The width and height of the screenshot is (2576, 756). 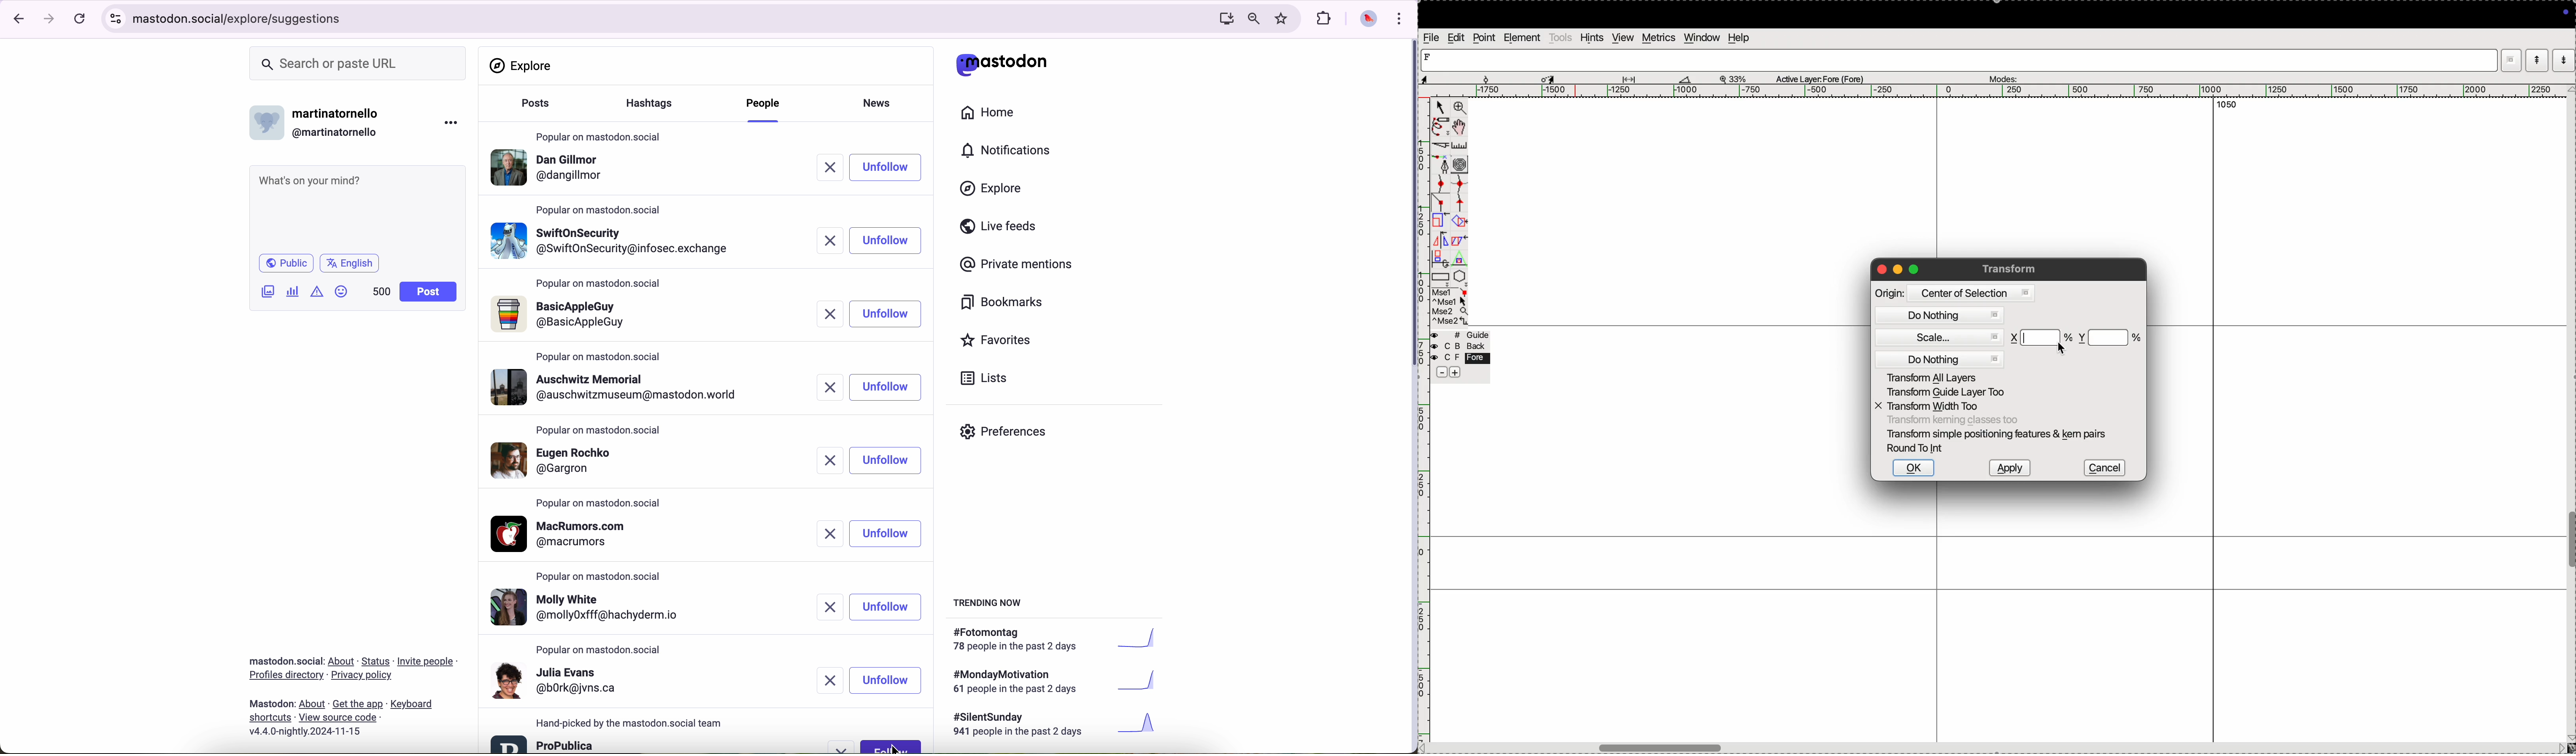 I want to click on back, so click(x=1457, y=347).